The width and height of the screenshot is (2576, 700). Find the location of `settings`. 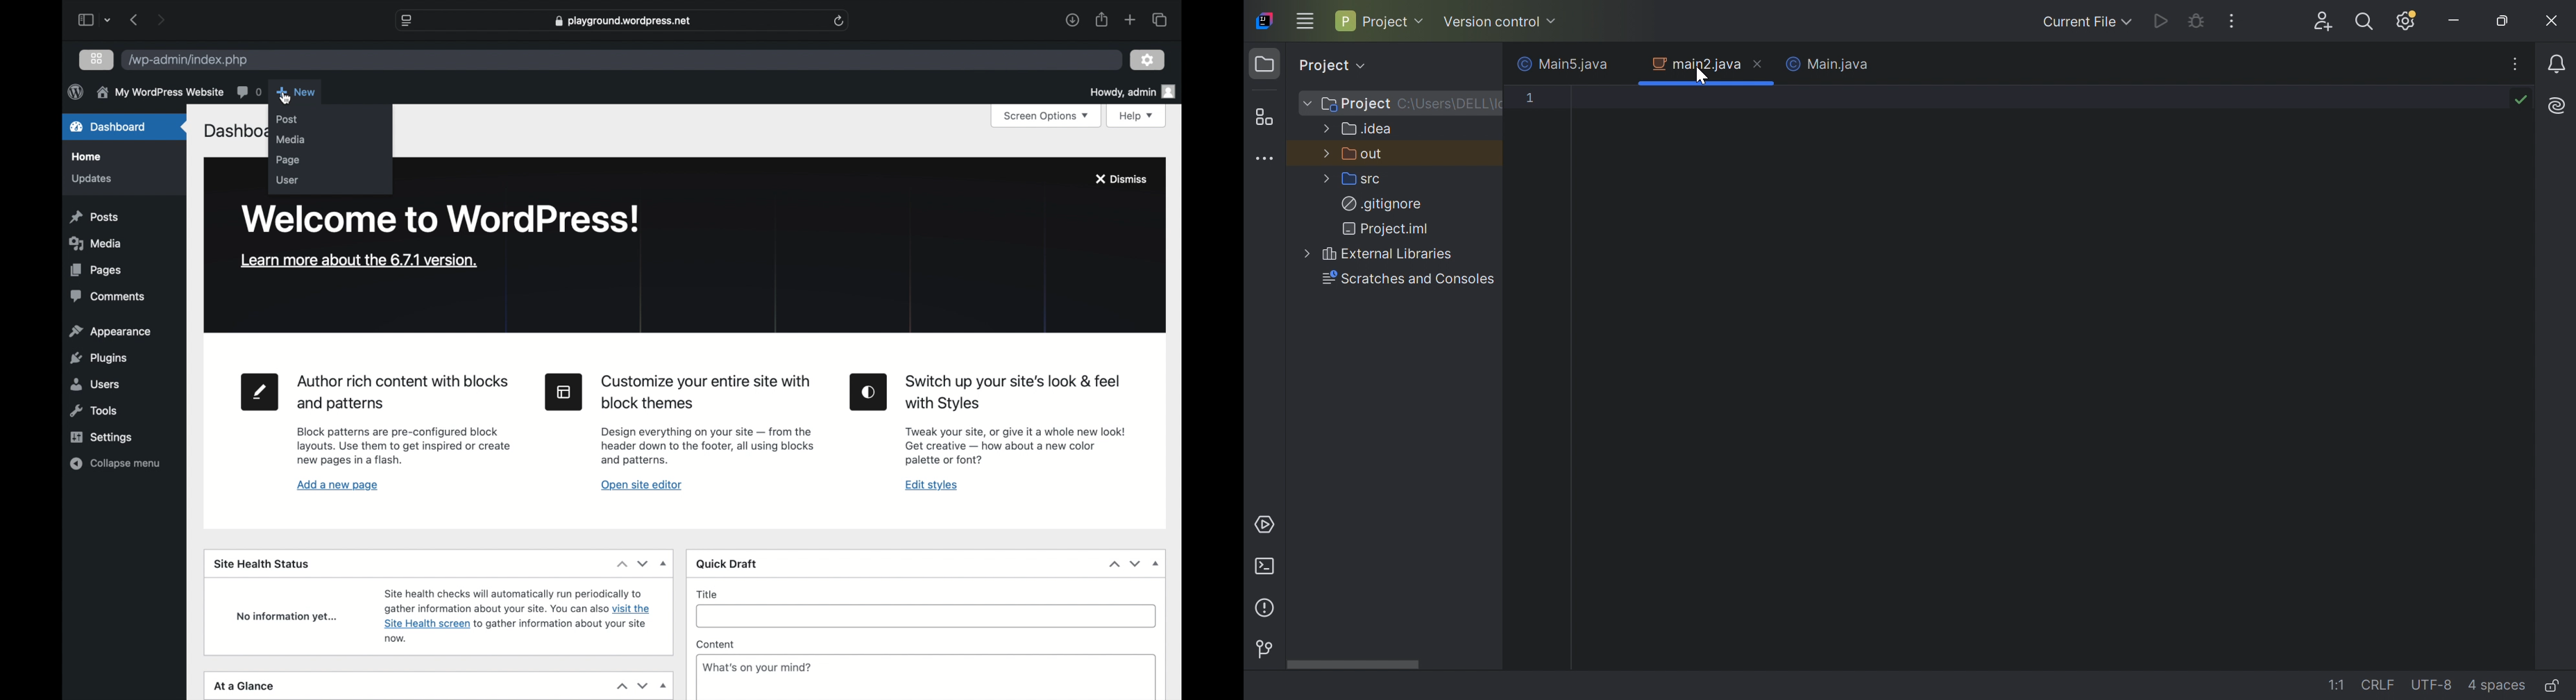

settings is located at coordinates (103, 438).